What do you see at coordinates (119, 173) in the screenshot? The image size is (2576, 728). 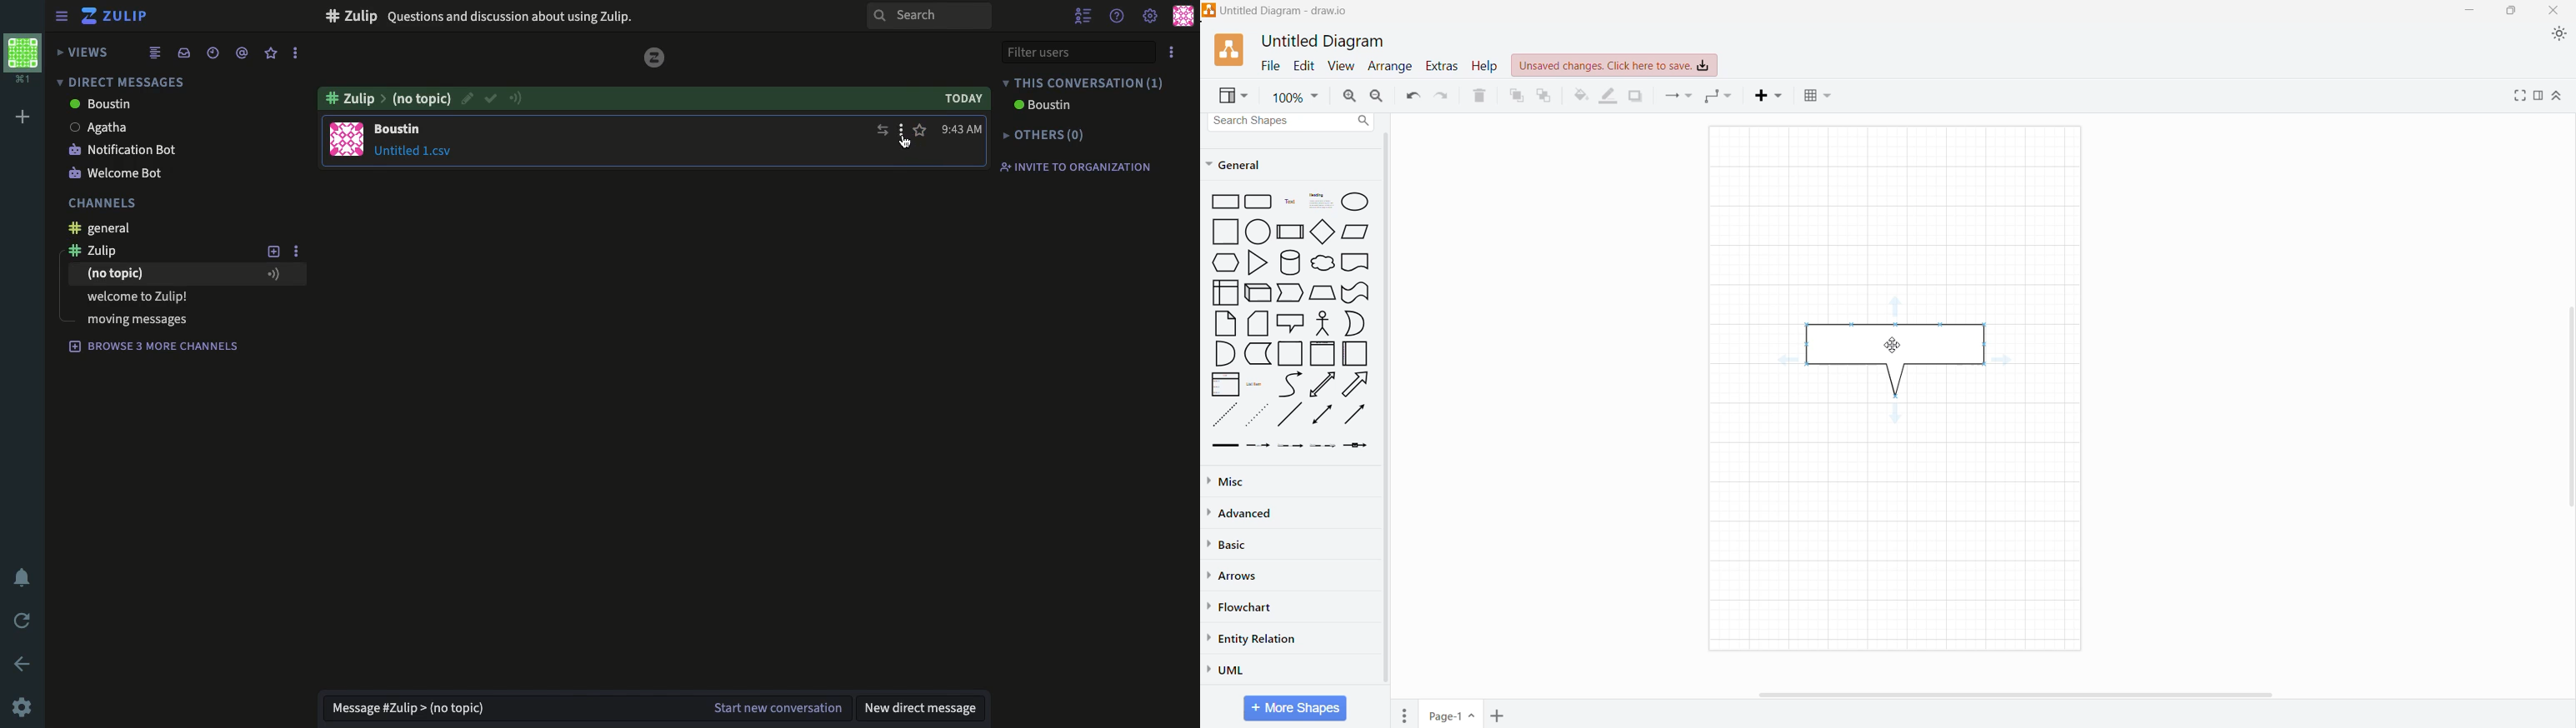 I see `welcome bot` at bounding box center [119, 173].